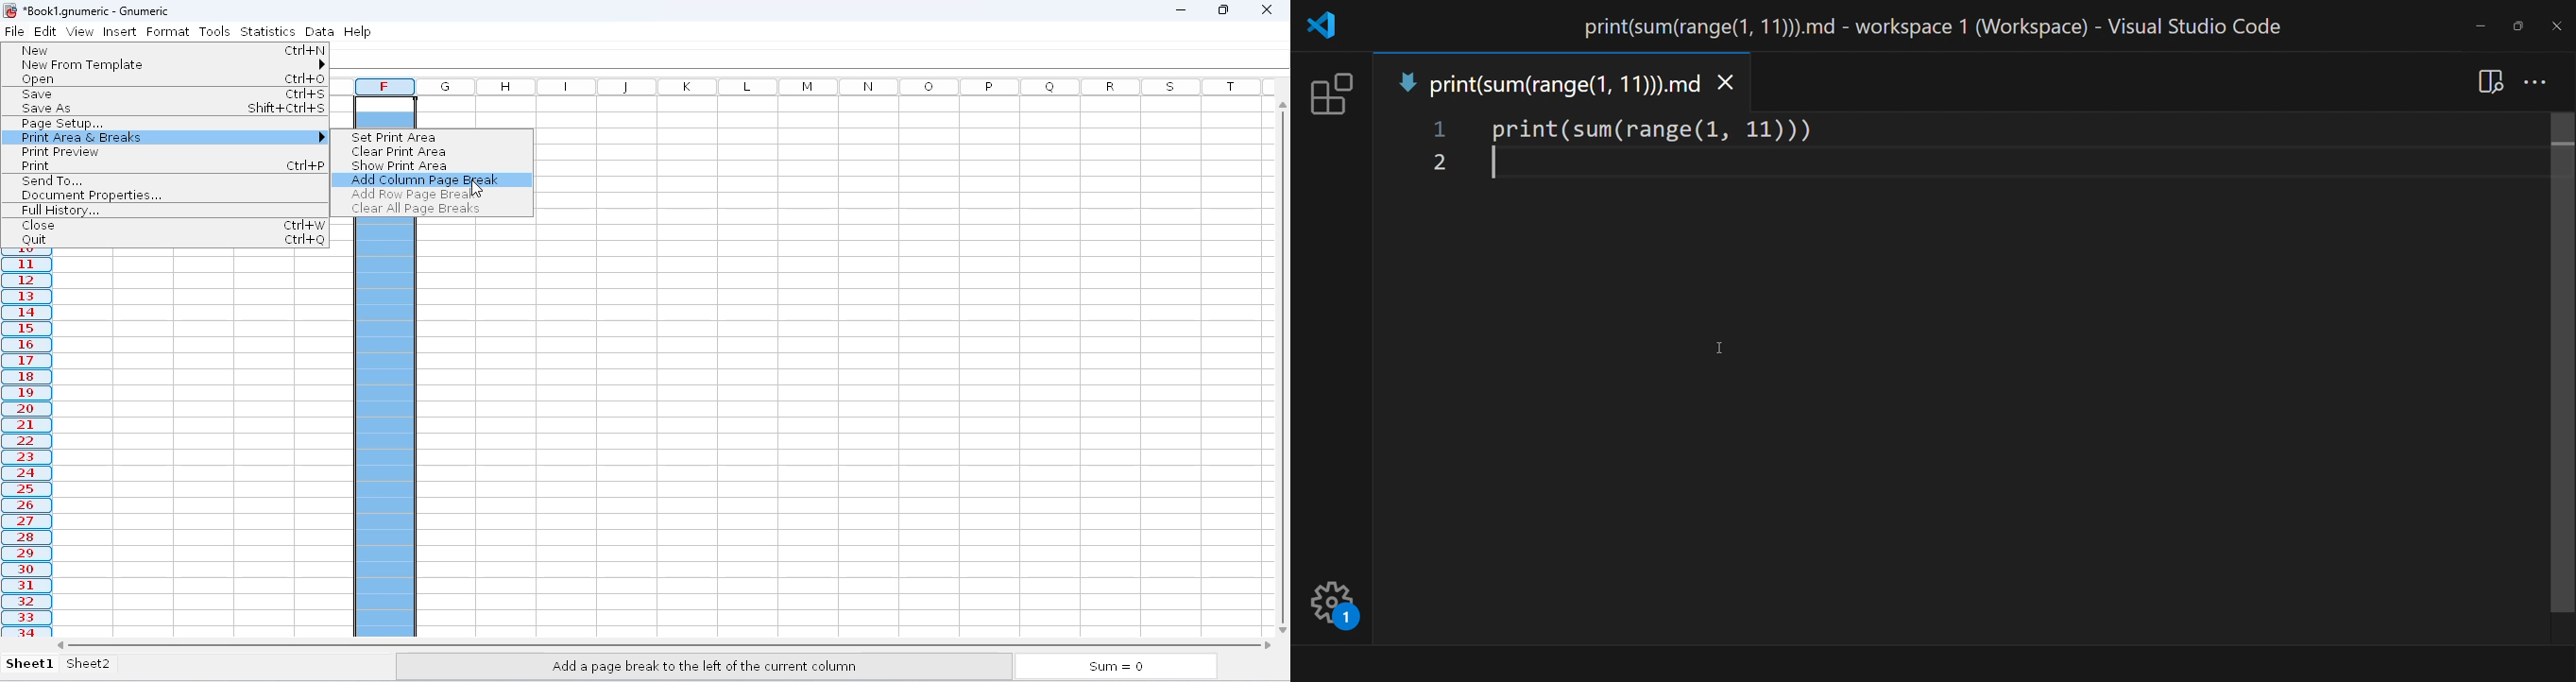  What do you see at coordinates (36, 50) in the screenshot?
I see `new` at bounding box center [36, 50].